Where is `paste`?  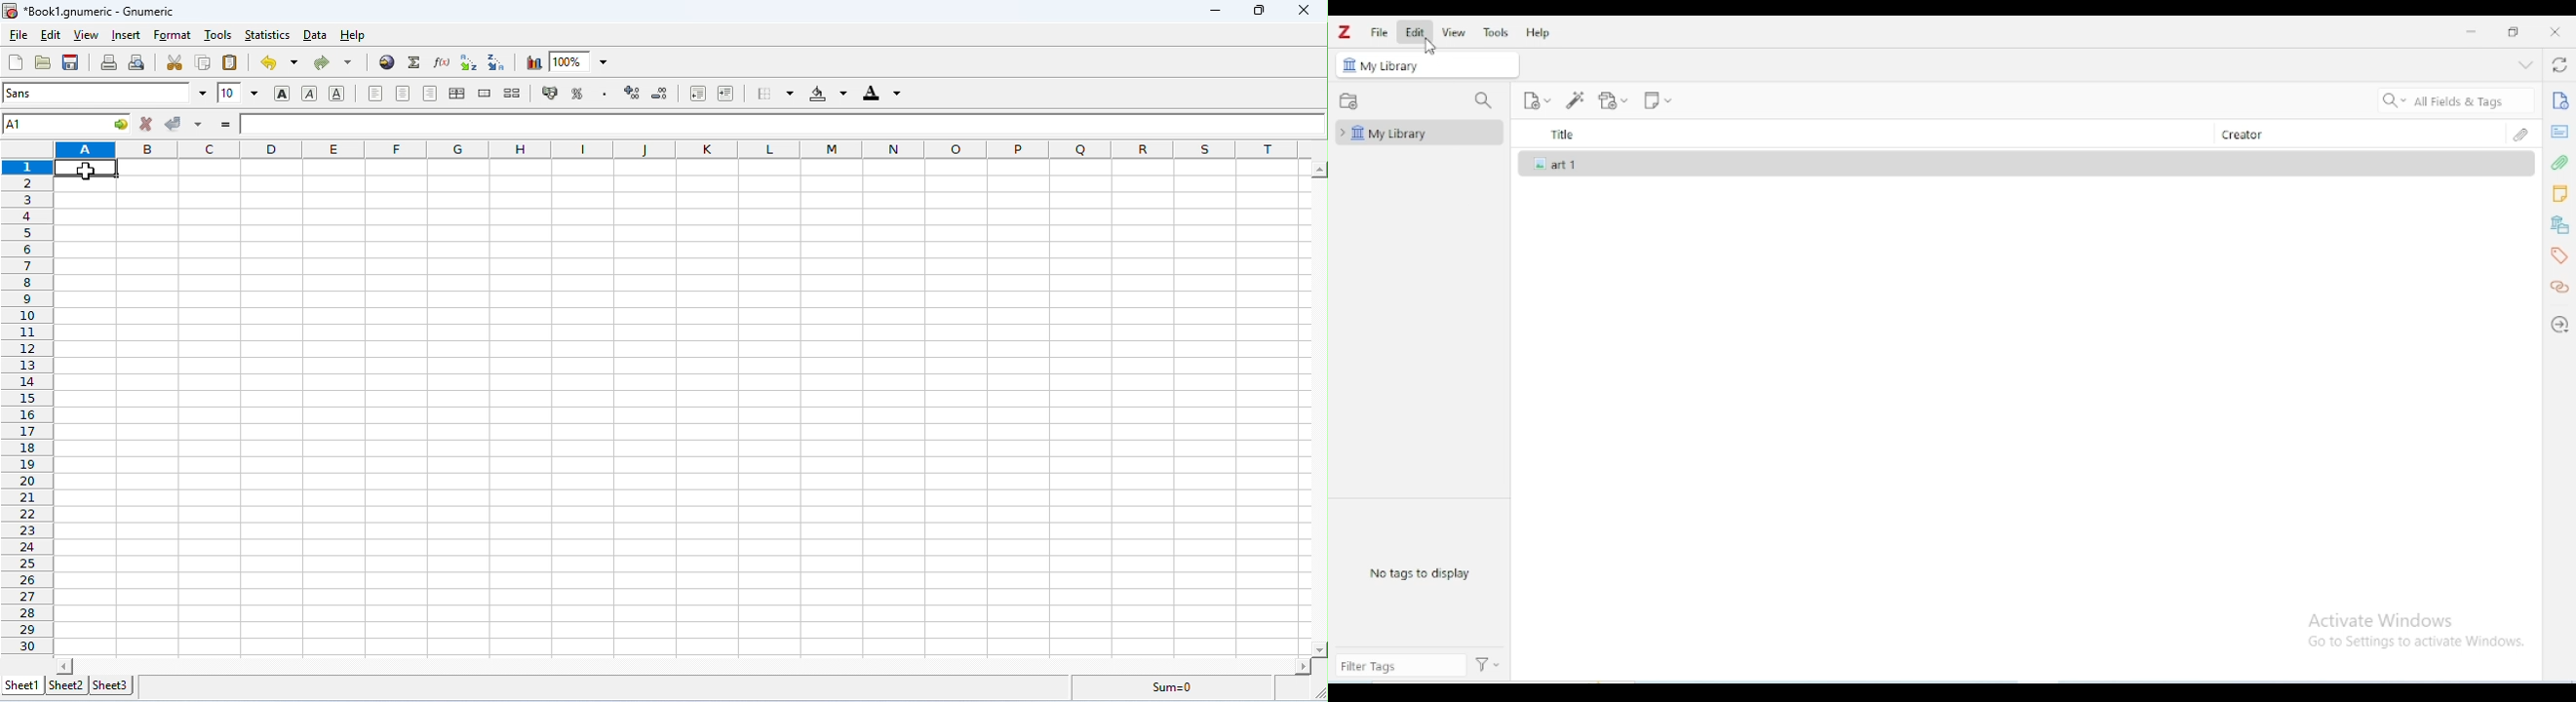 paste is located at coordinates (230, 62).